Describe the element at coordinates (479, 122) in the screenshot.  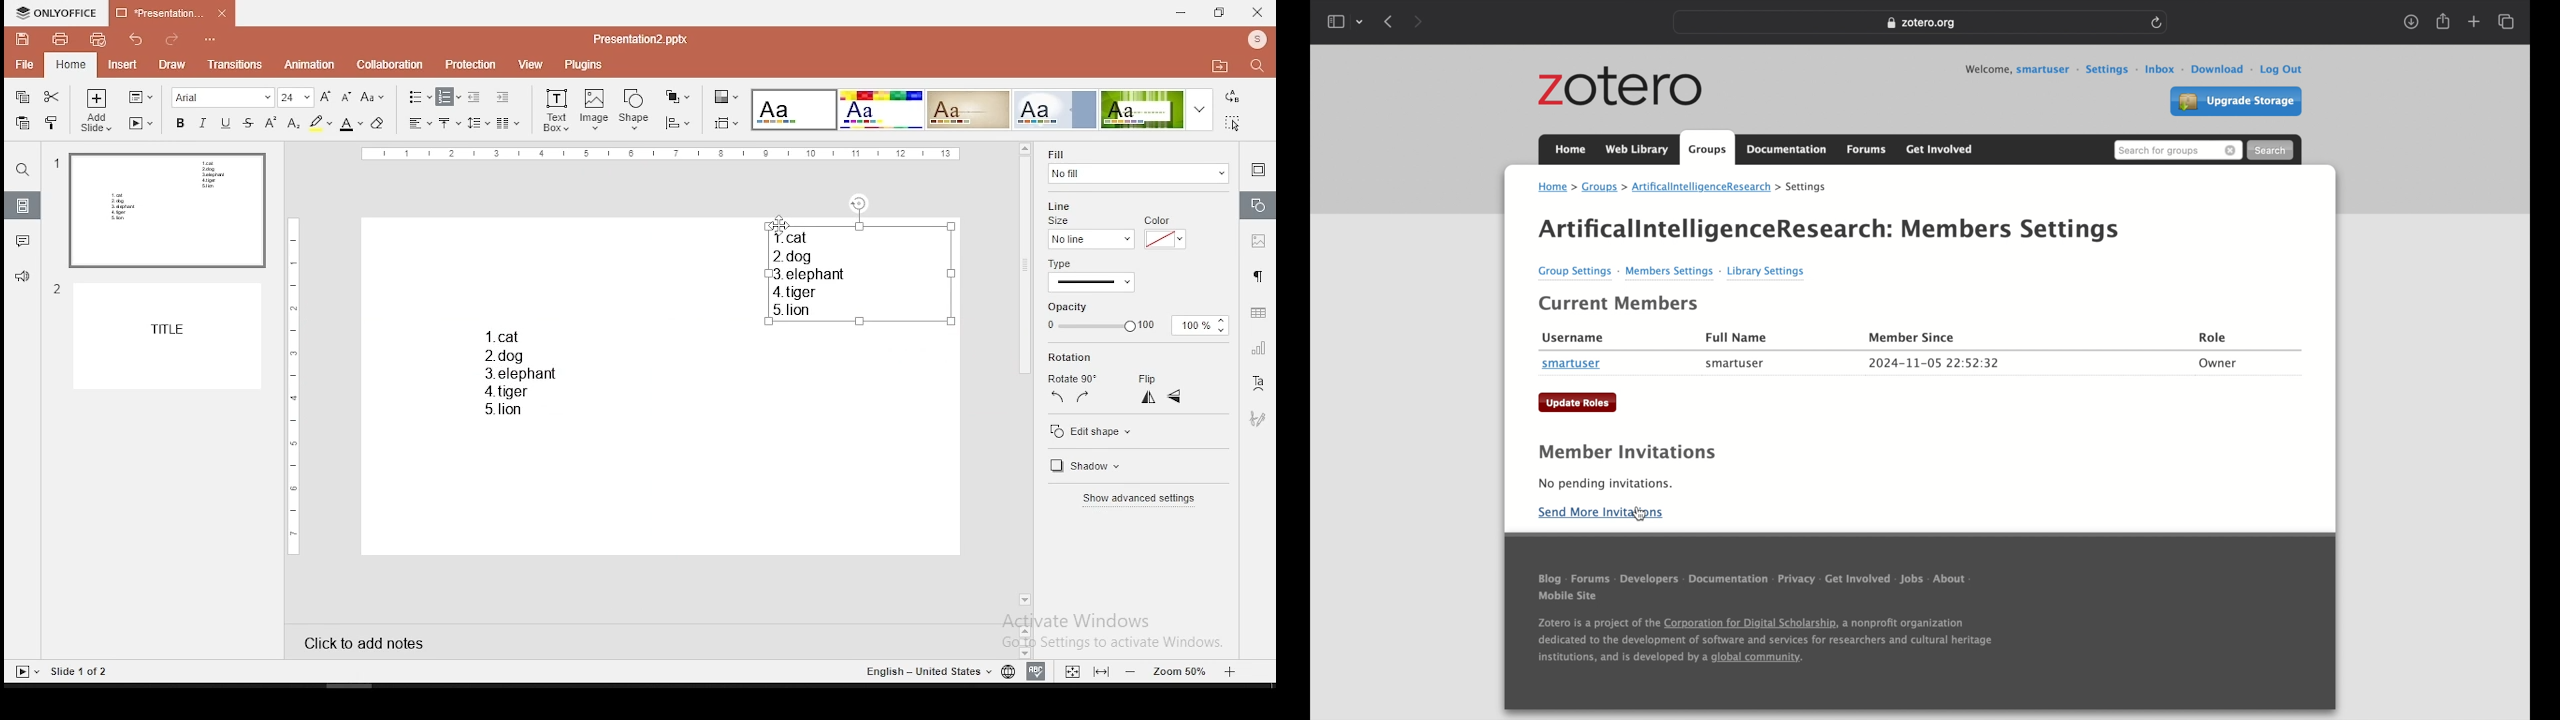
I see `spacing` at that location.